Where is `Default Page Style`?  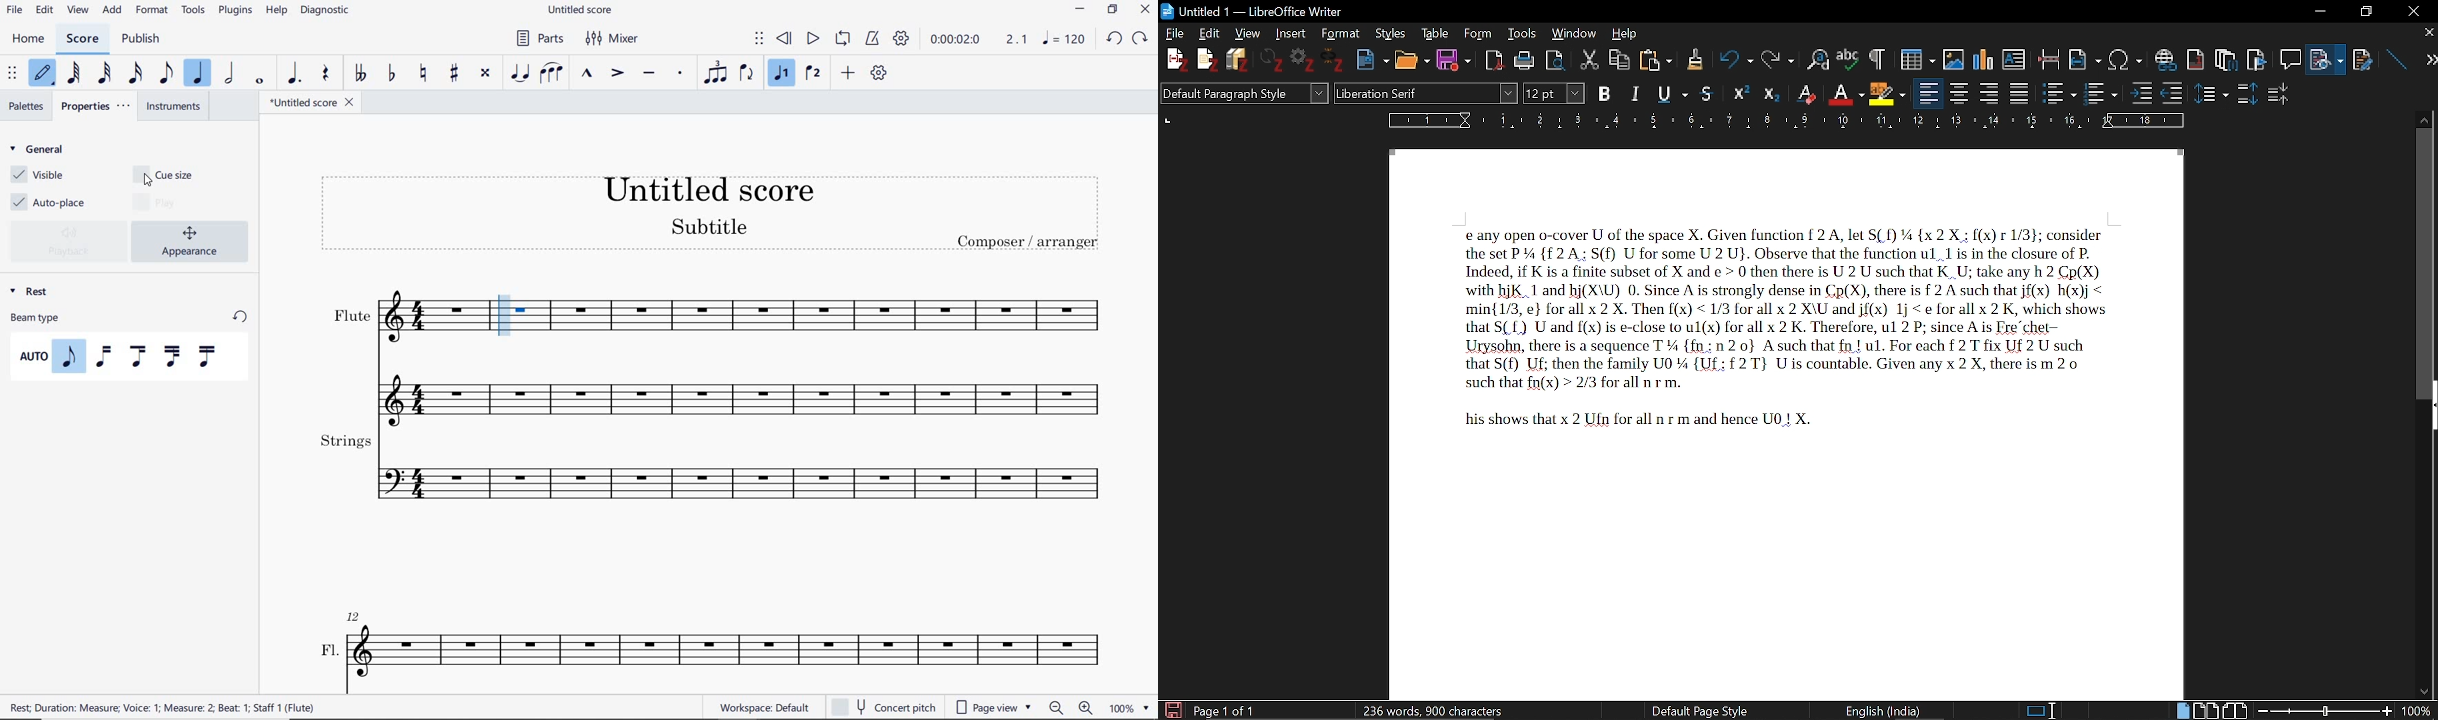 Default Page Style is located at coordinates (1699, 710).